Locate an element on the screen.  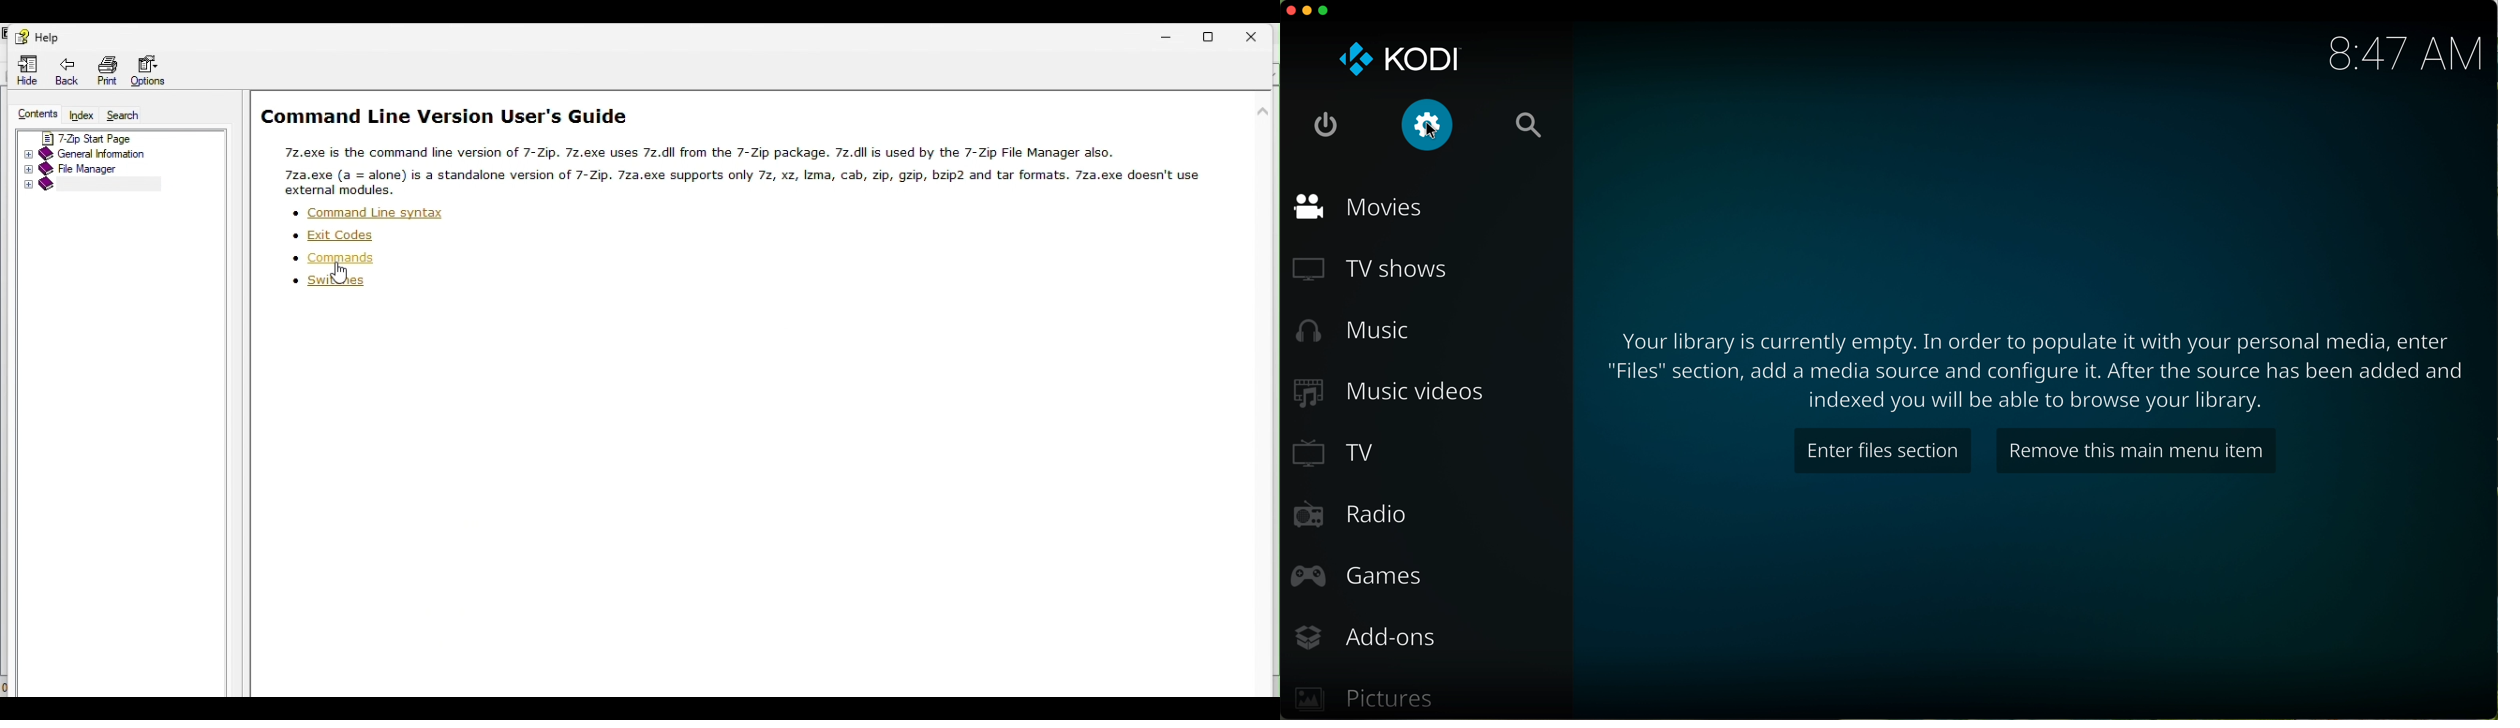
Command line version is located at coordinates (92, 185).